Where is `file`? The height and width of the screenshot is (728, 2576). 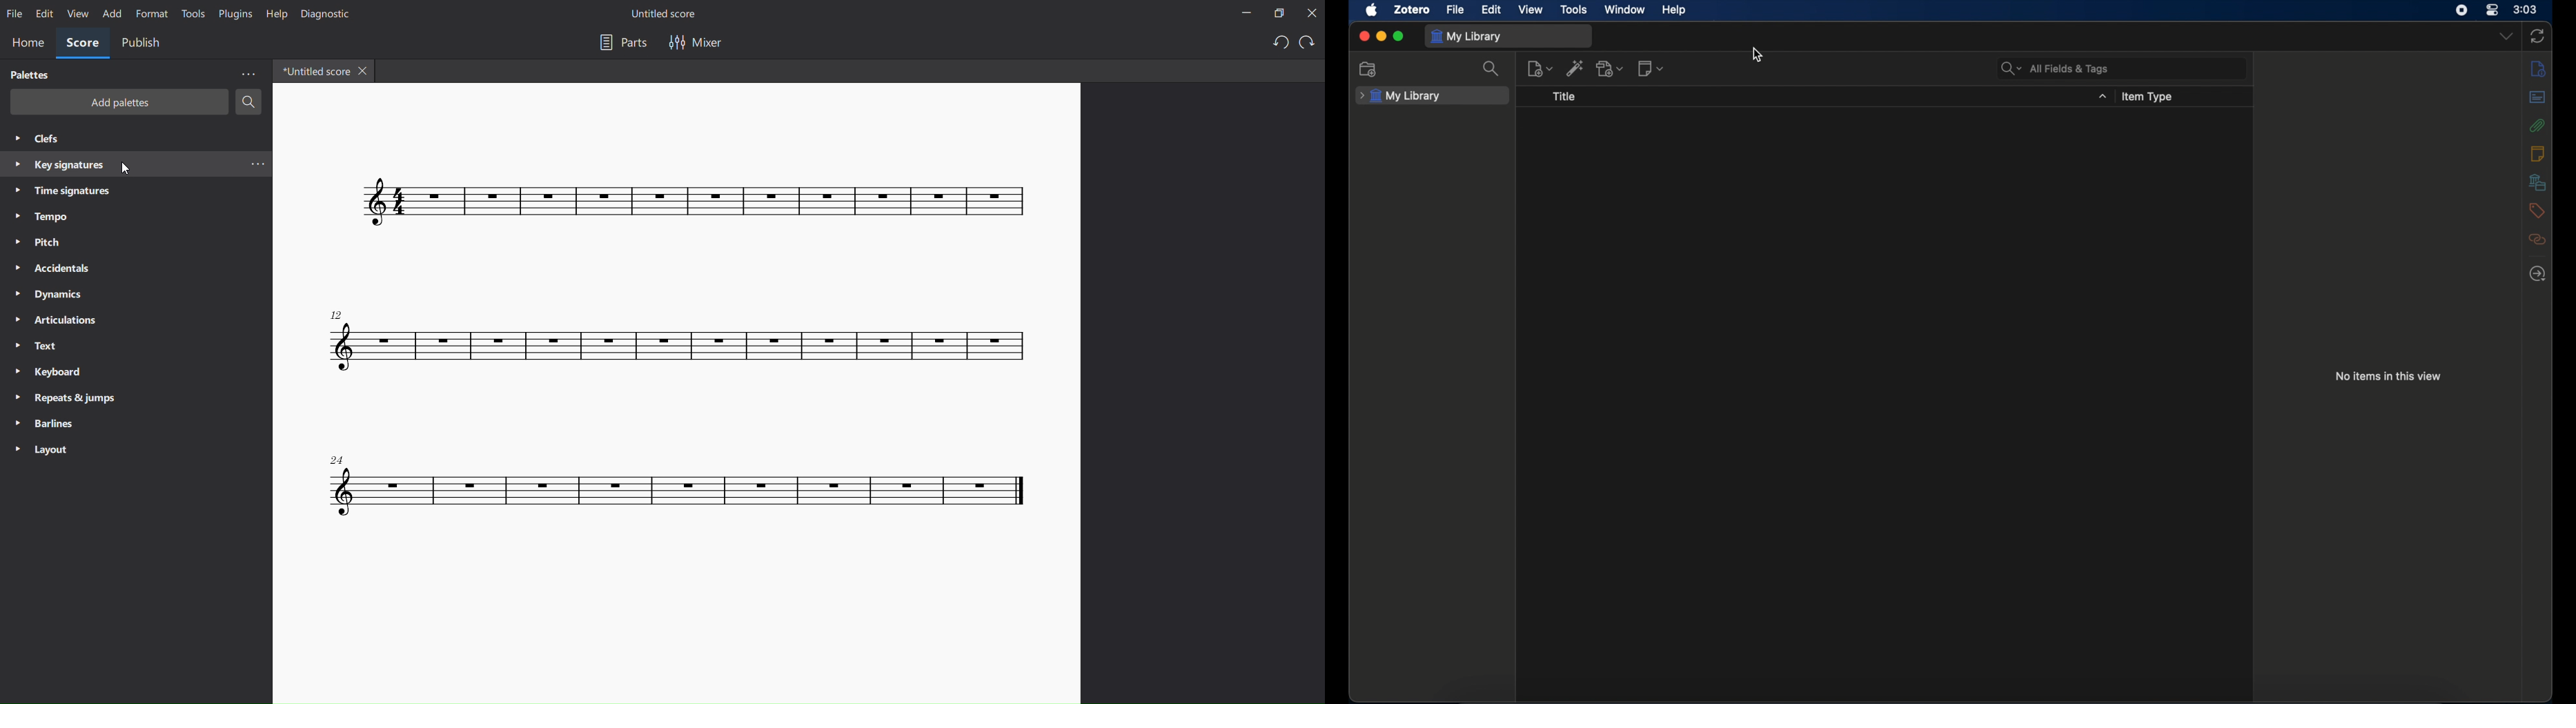
file is located at coordinates (16, 13).